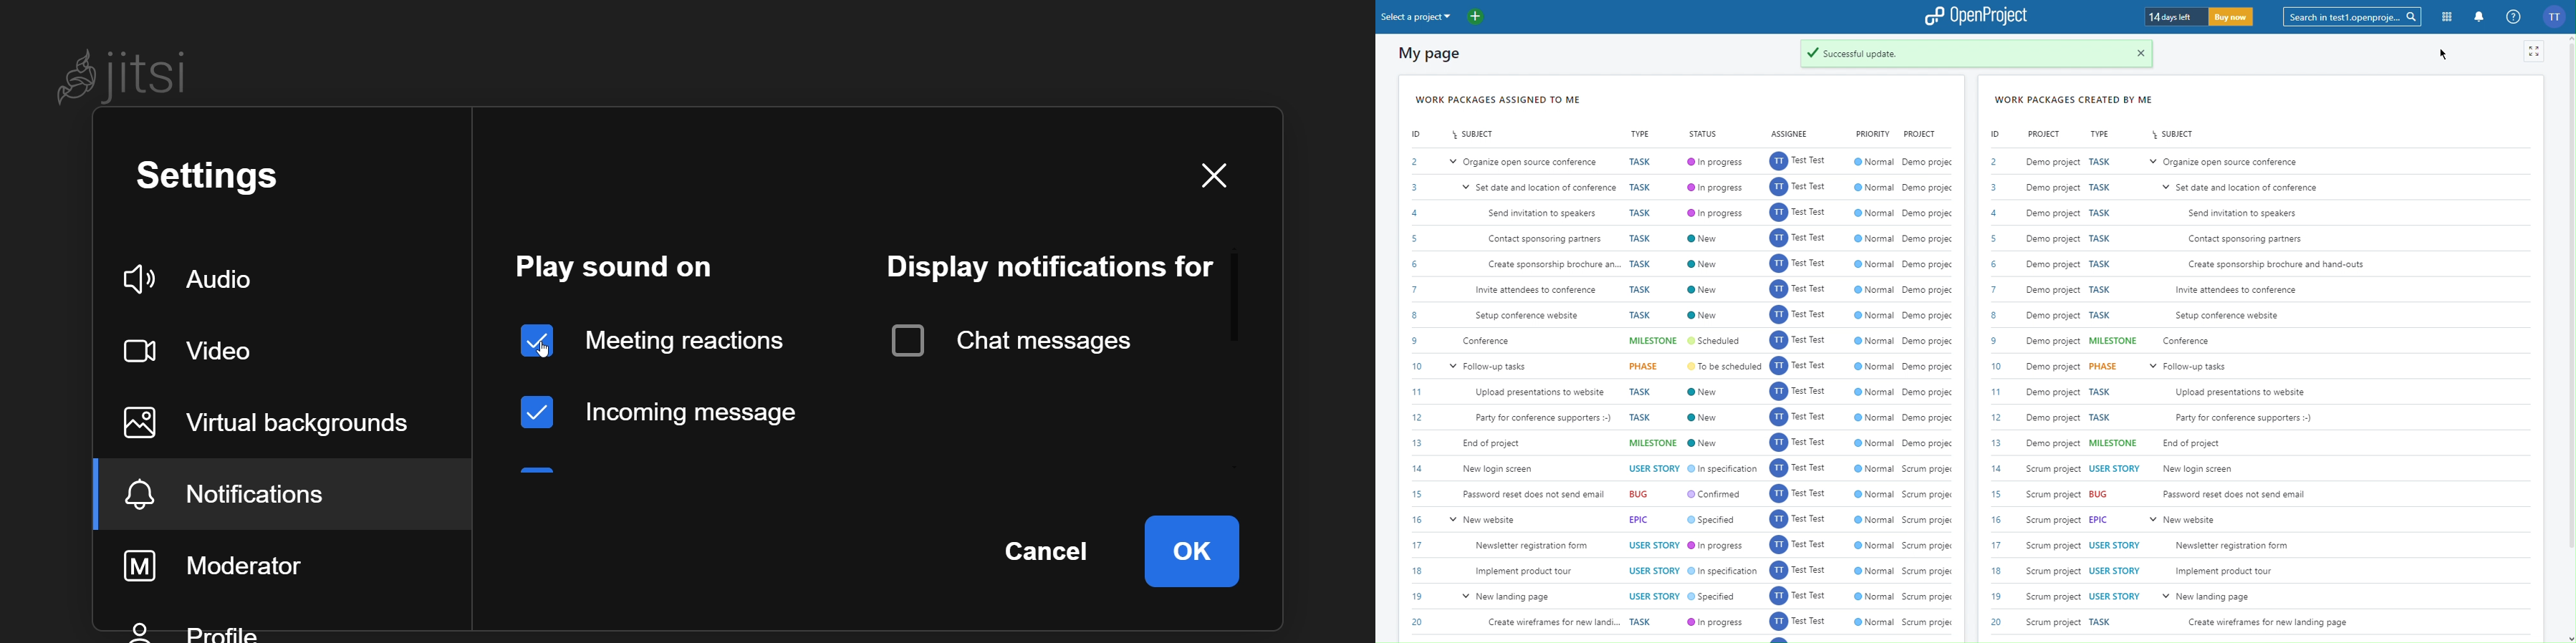 Image resolution: width=2576 pixels, height=644 pixels. What do you see at coordinates (2111, 341) in the screenshot?
I see `Milestone` at bounding box center [2111, 341].